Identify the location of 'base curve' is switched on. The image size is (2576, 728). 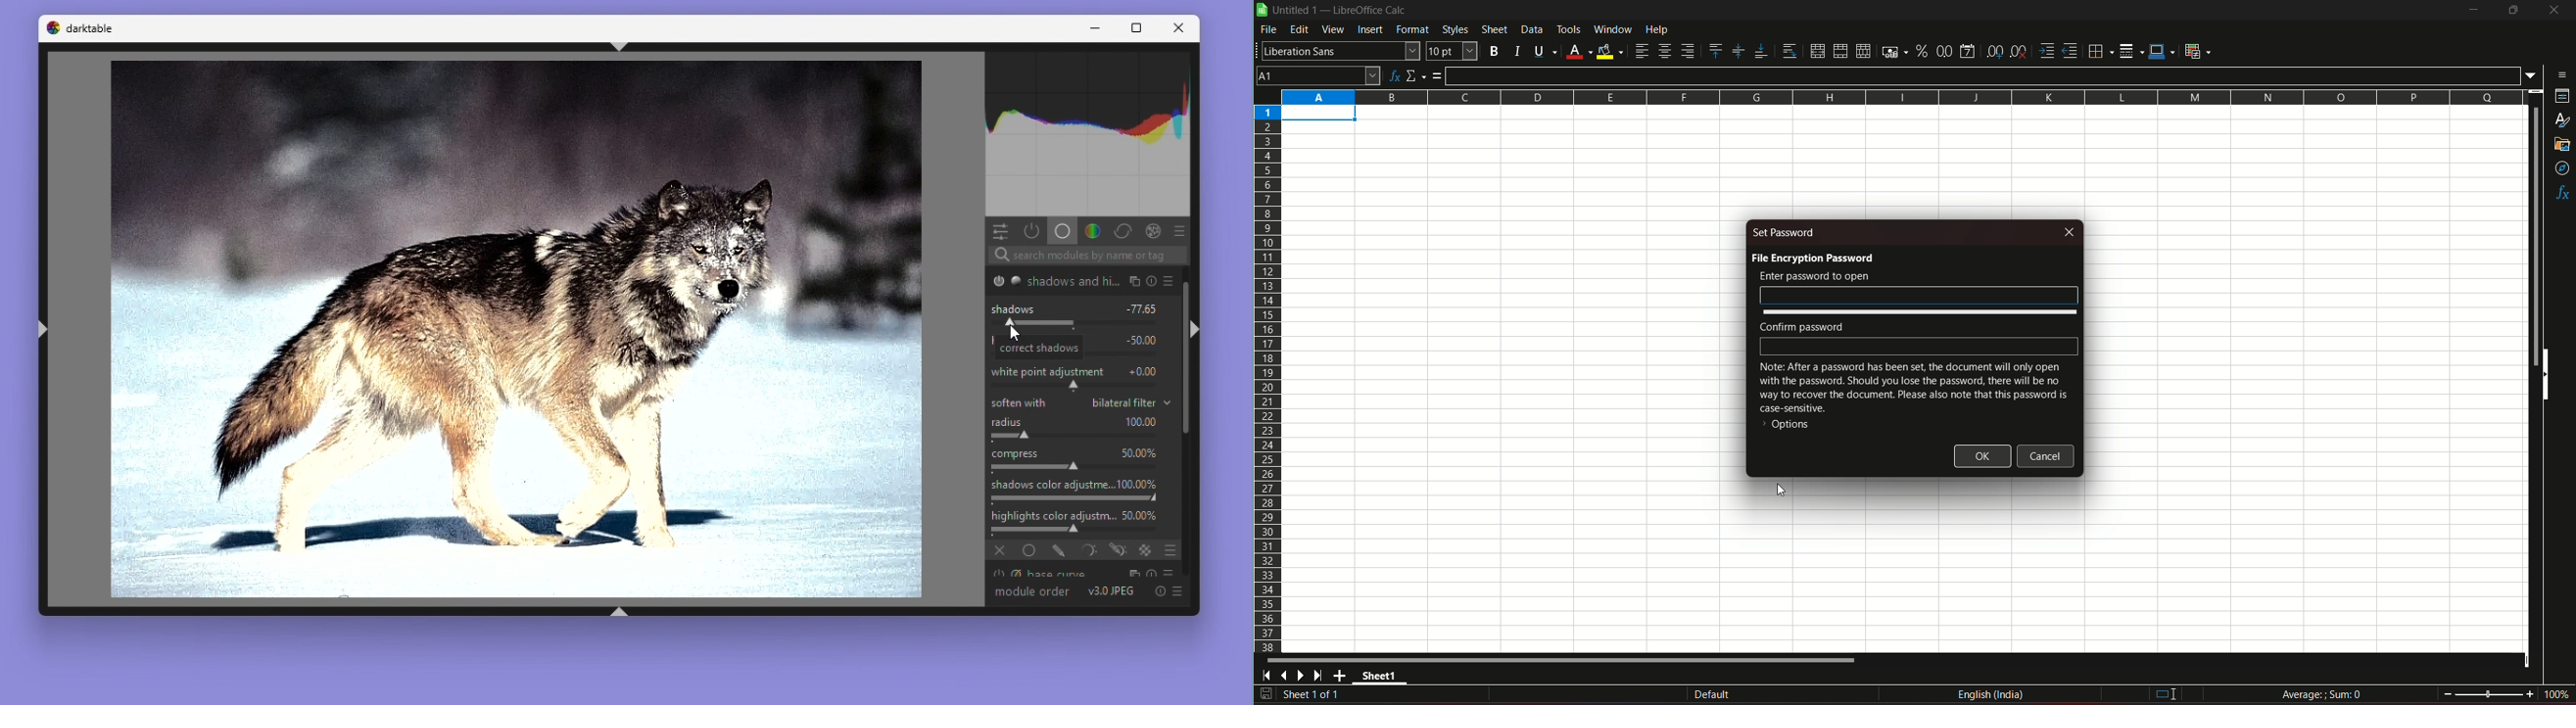
(1007, 573).